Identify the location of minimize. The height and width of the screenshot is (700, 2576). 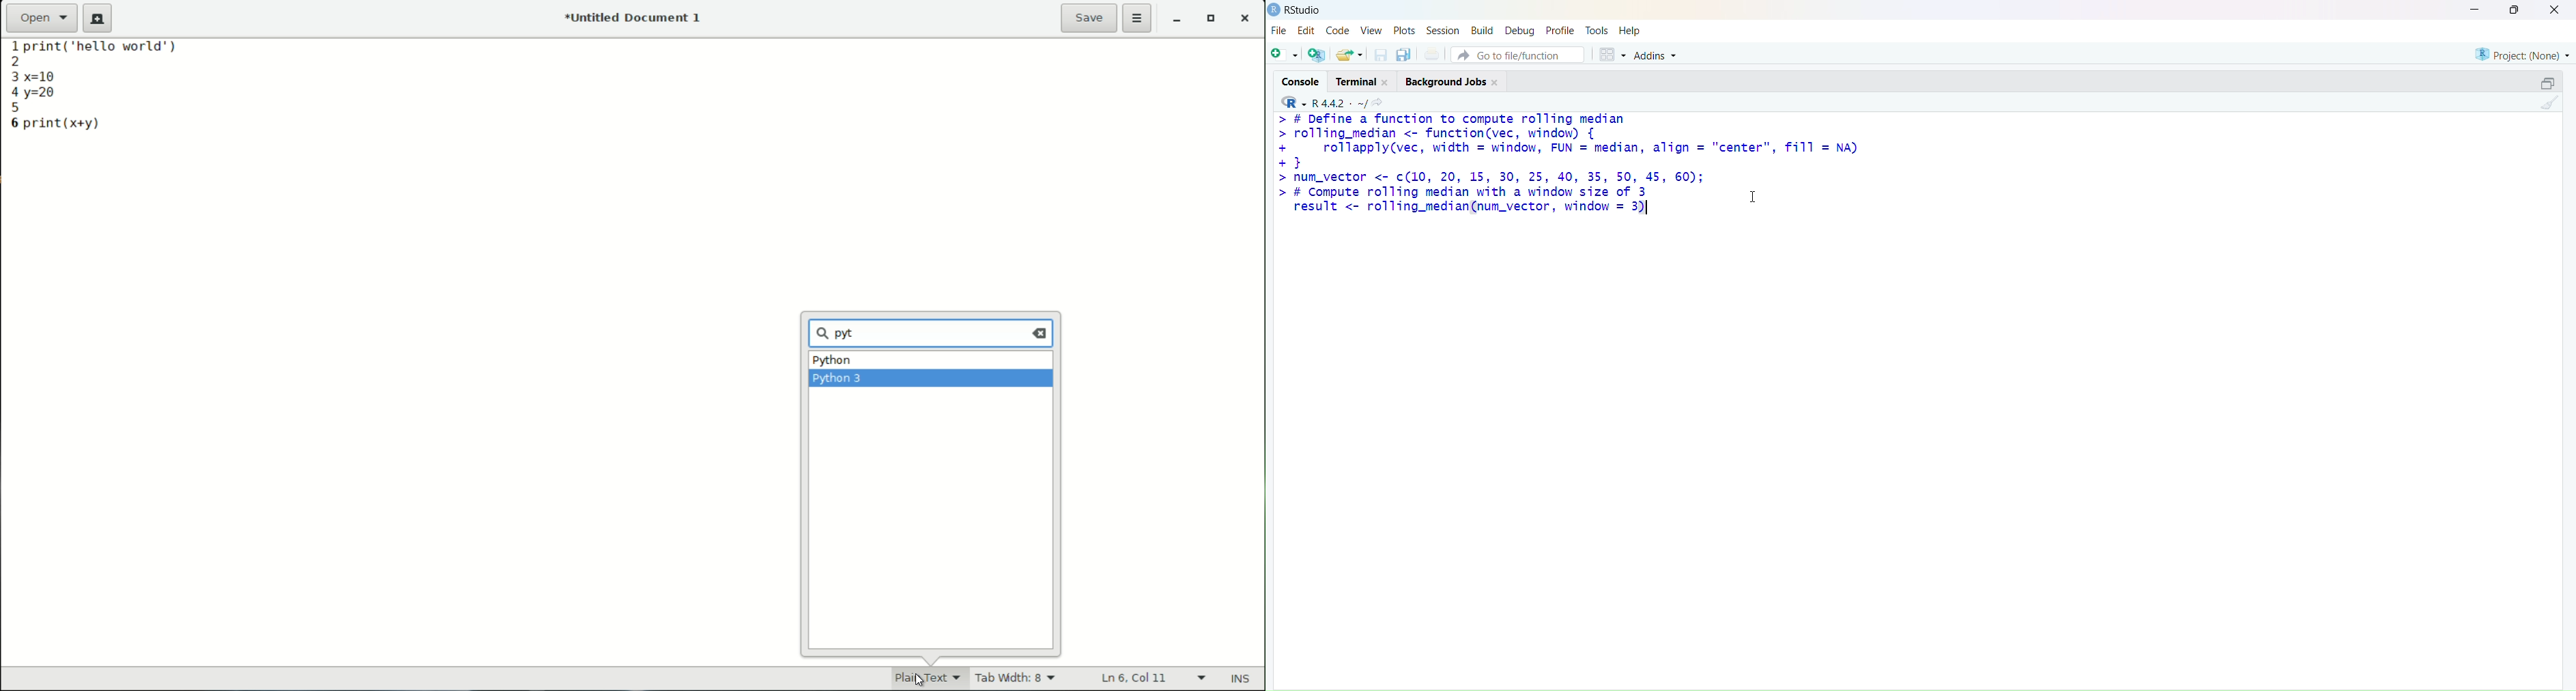
(1178, 20).